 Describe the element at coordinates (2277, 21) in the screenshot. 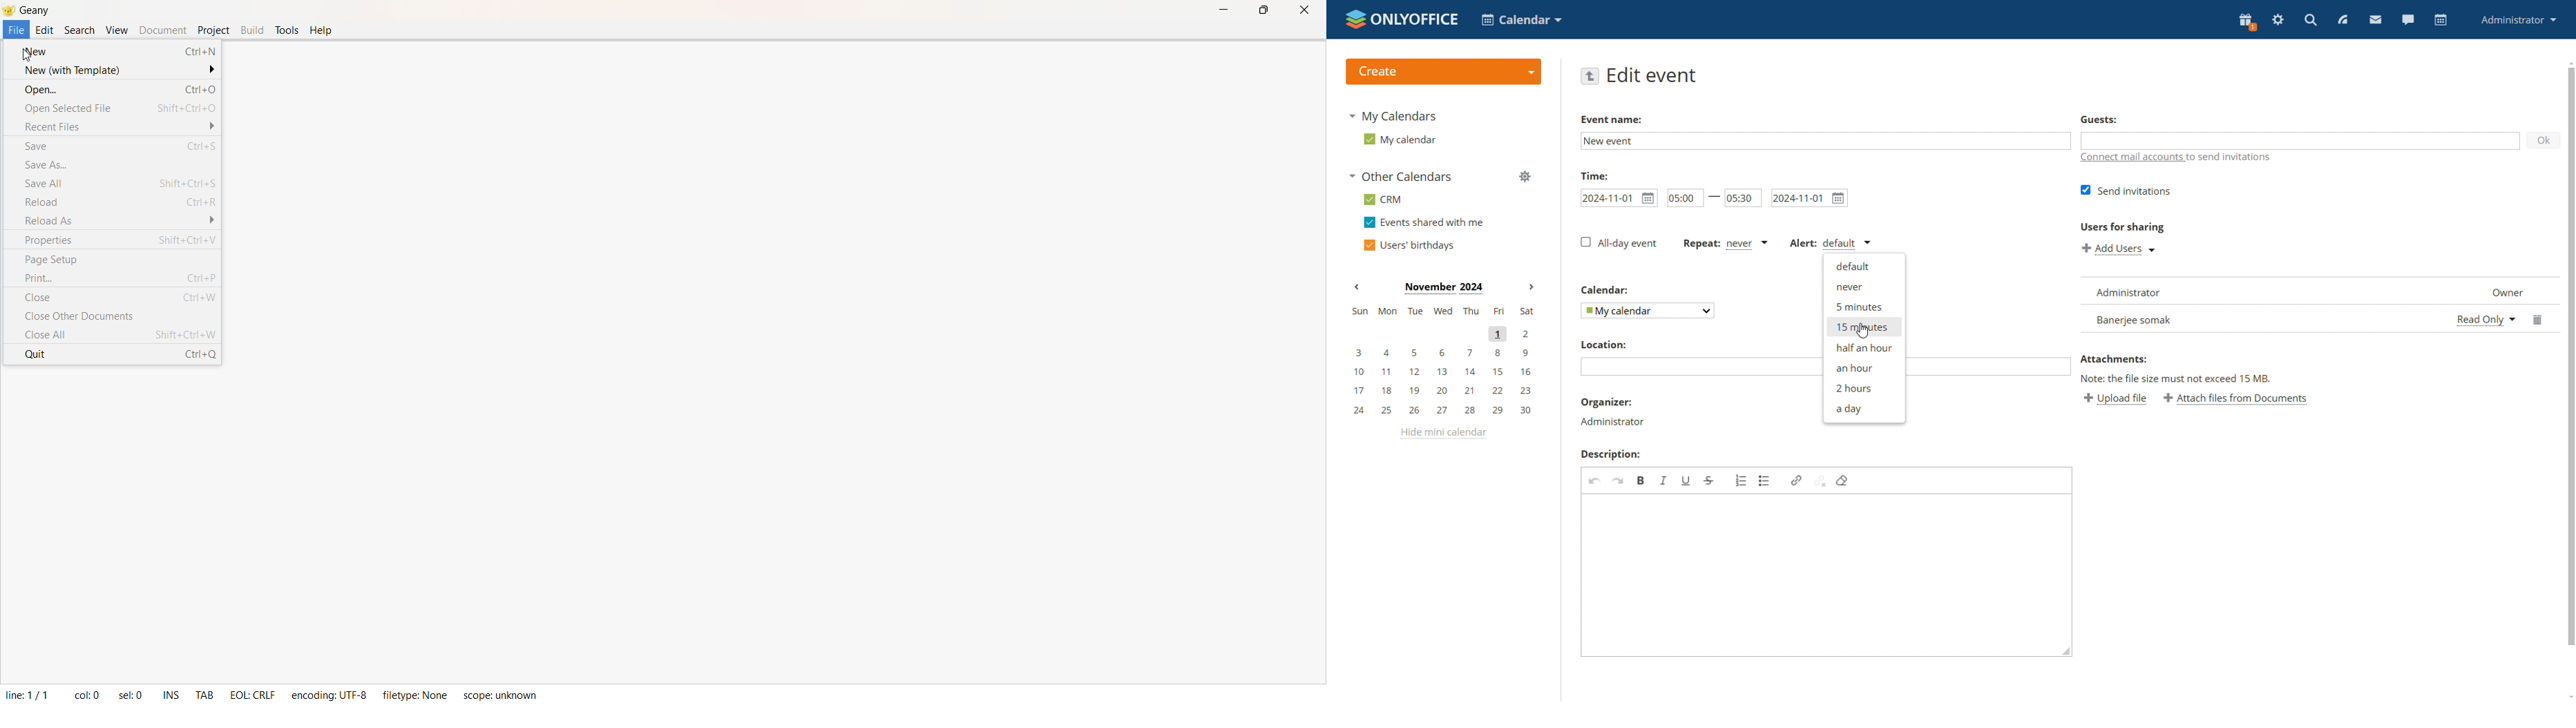

I see `settings` at that location.